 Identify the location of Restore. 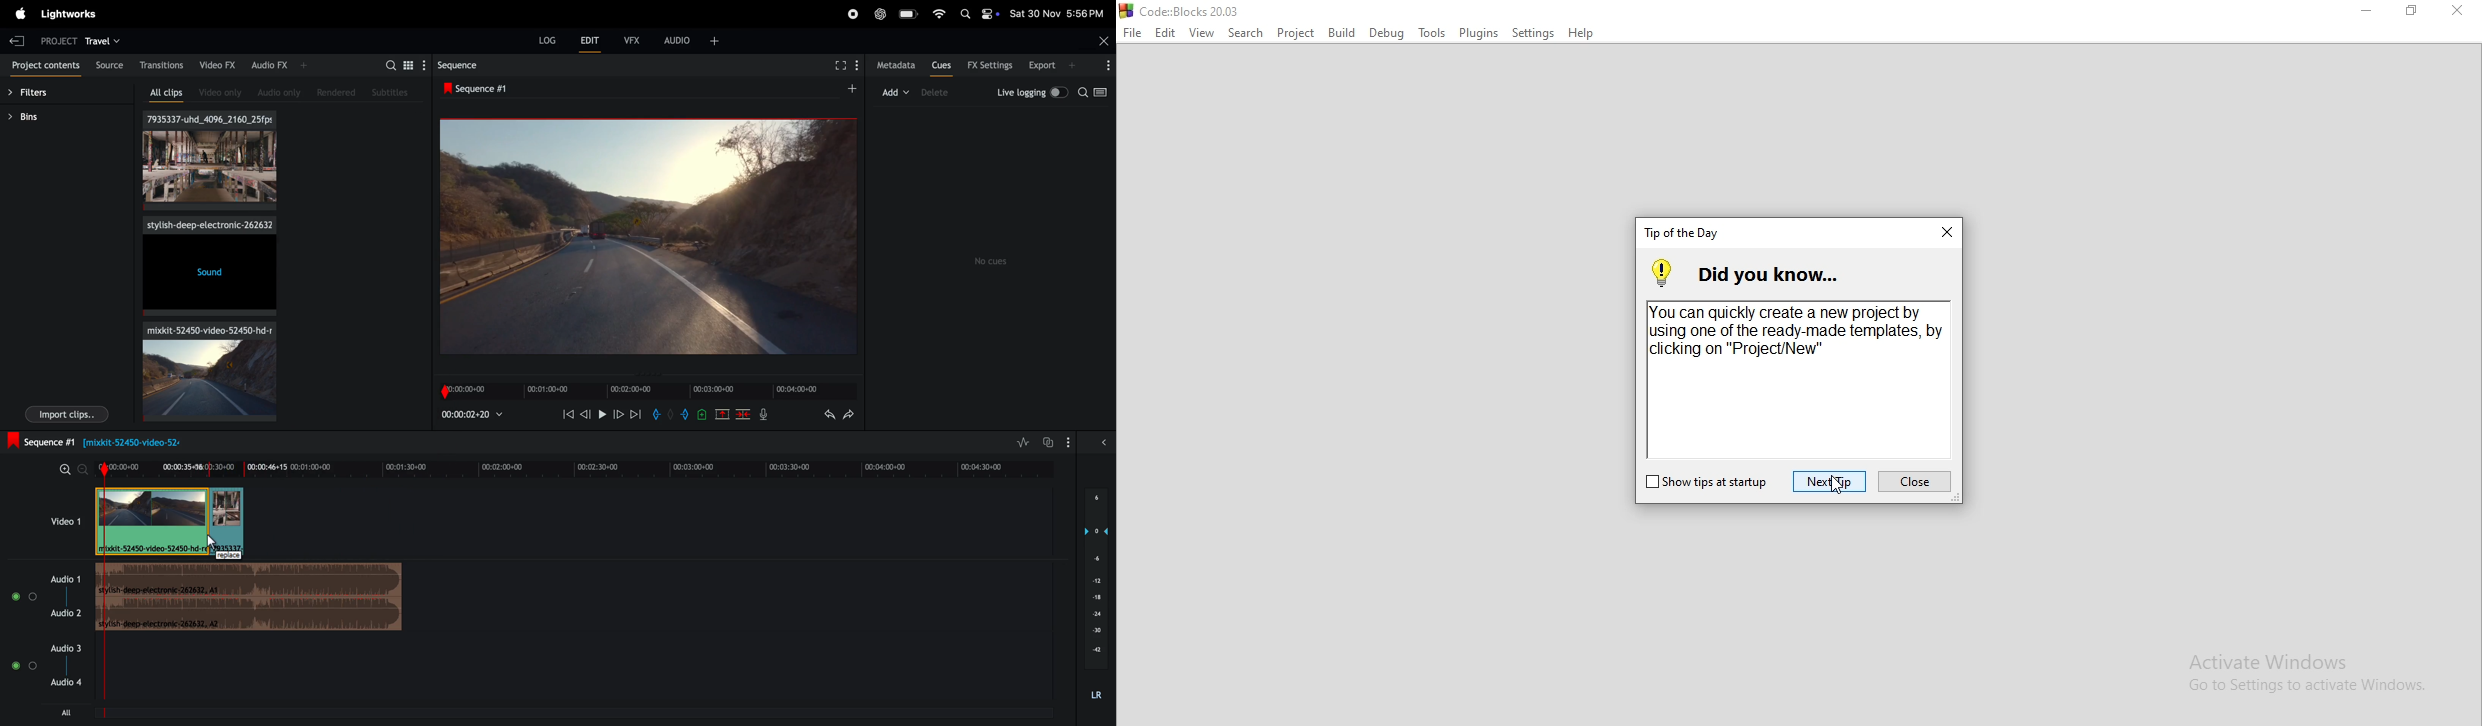
(2413, 13).